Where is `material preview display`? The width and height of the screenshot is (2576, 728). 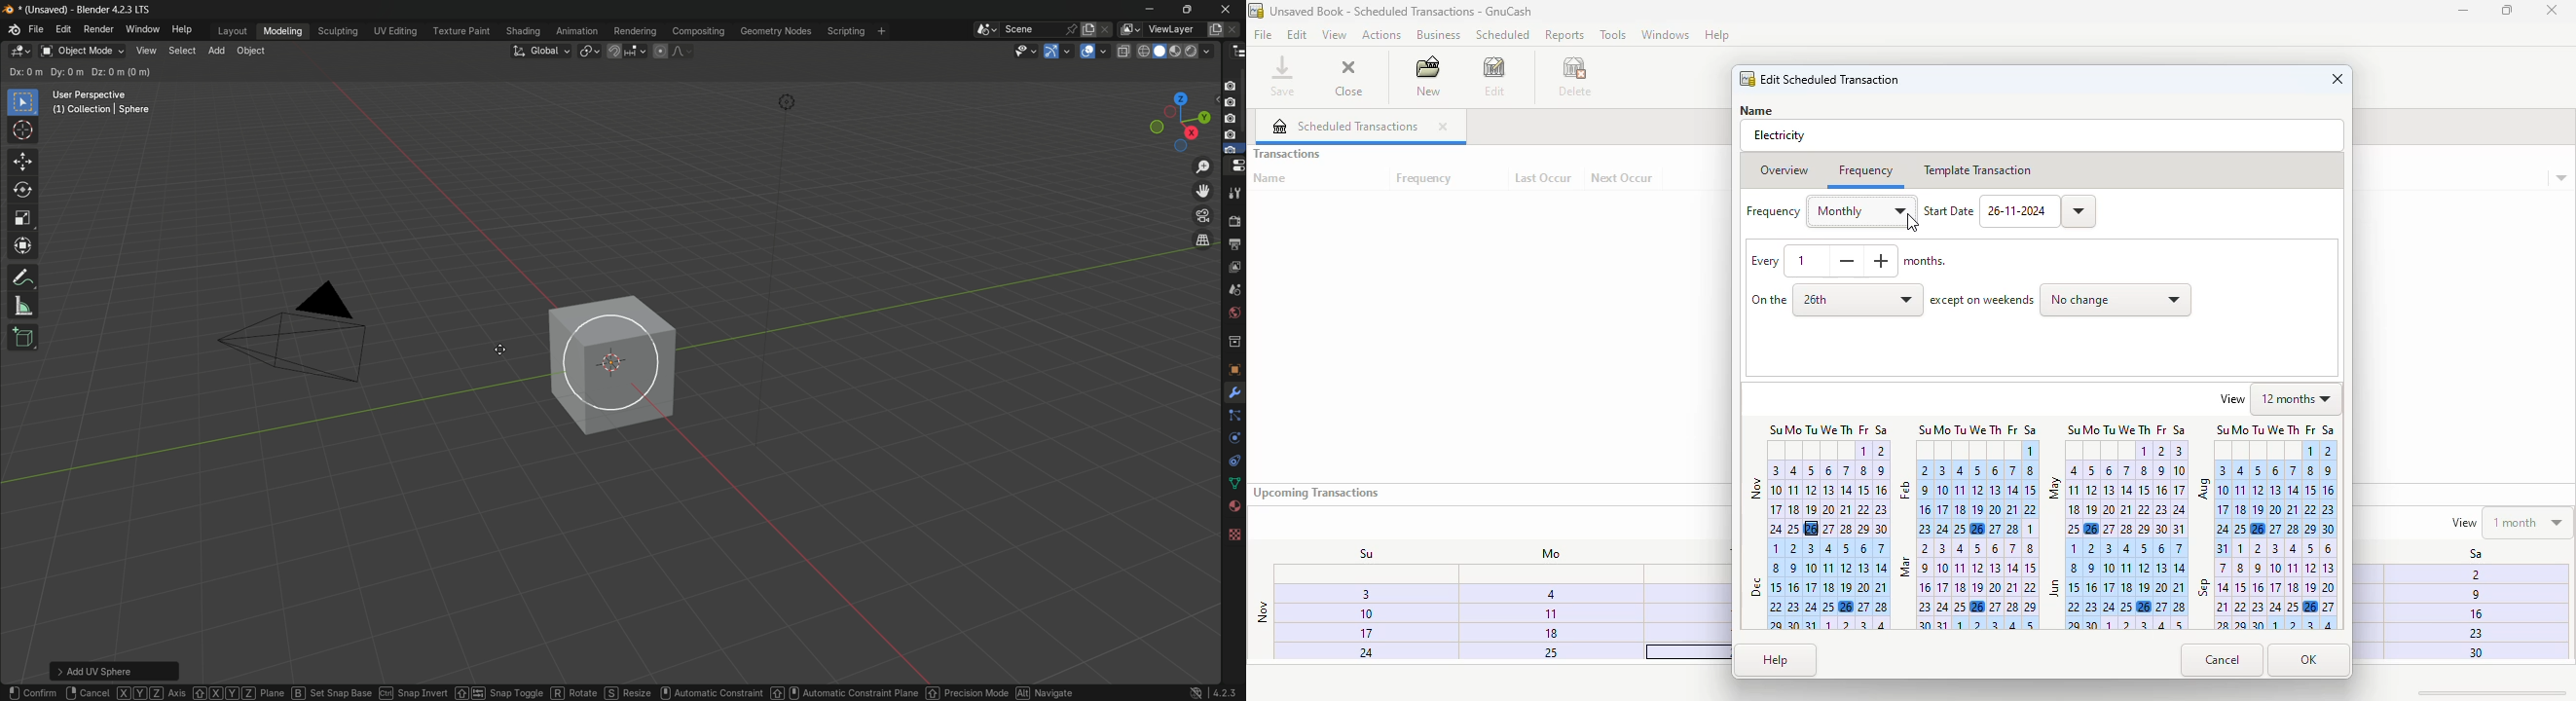 material preview display is located at coordinates (1177, 49).